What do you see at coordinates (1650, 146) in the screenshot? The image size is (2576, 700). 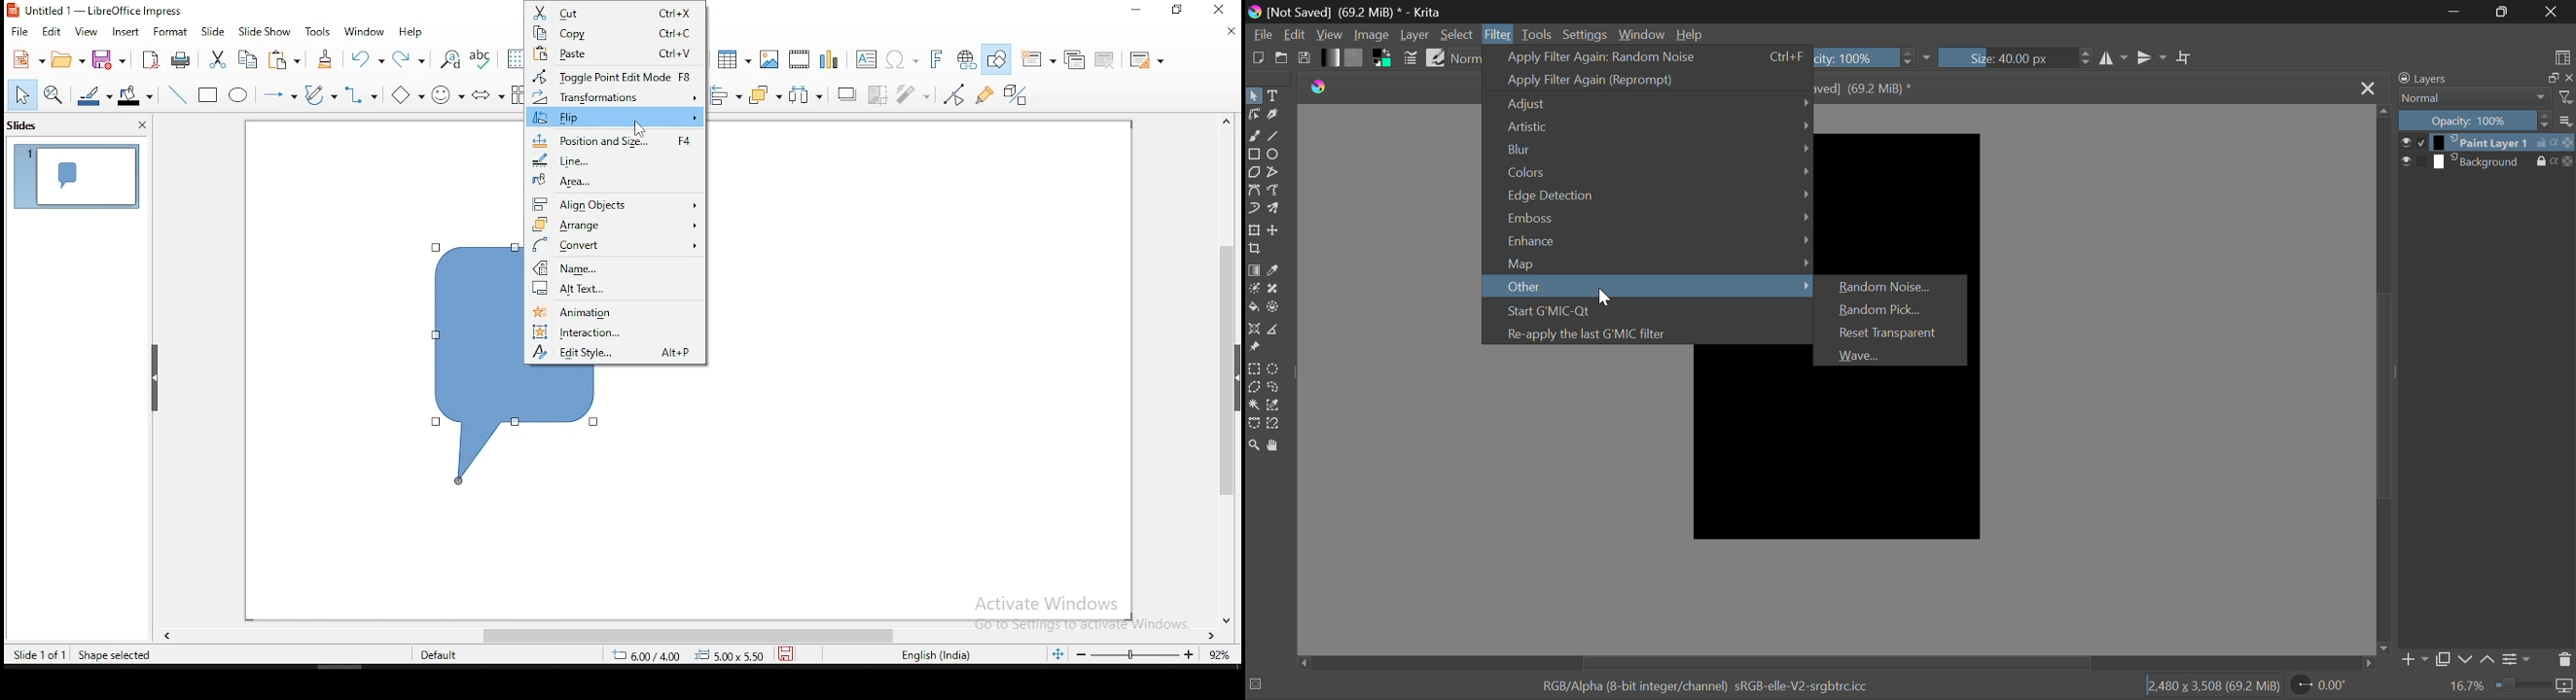 I see `Blur` at bounding box center [1650, 146].